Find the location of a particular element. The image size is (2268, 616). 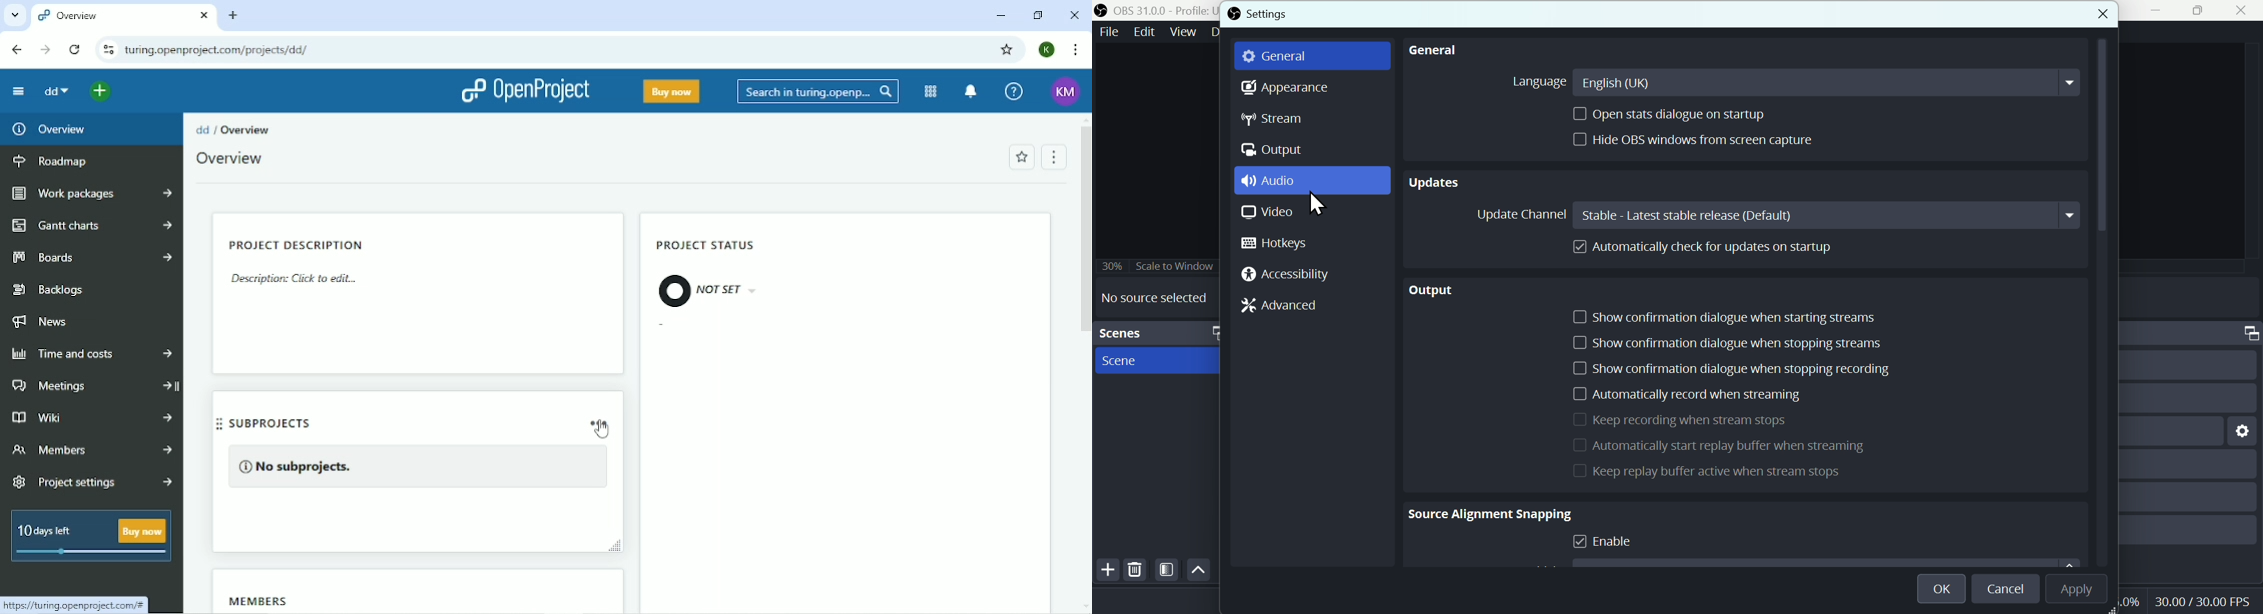

View site information is located at coordinates (107, 50).